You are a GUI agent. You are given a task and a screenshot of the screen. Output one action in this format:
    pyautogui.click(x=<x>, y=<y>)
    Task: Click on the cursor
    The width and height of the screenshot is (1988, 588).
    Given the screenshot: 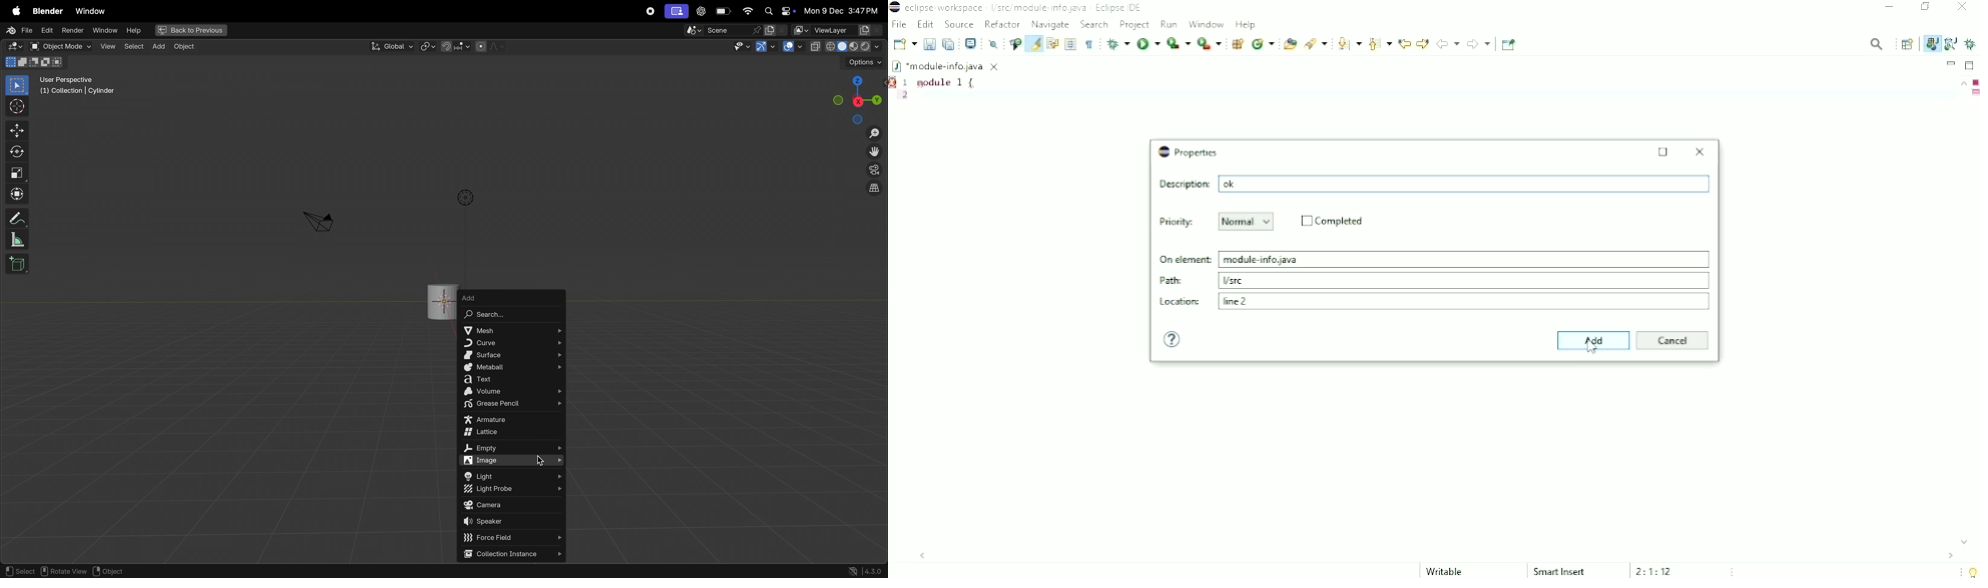 What is the action you would take?
    pyautogui.click(x=542, y=462)
    